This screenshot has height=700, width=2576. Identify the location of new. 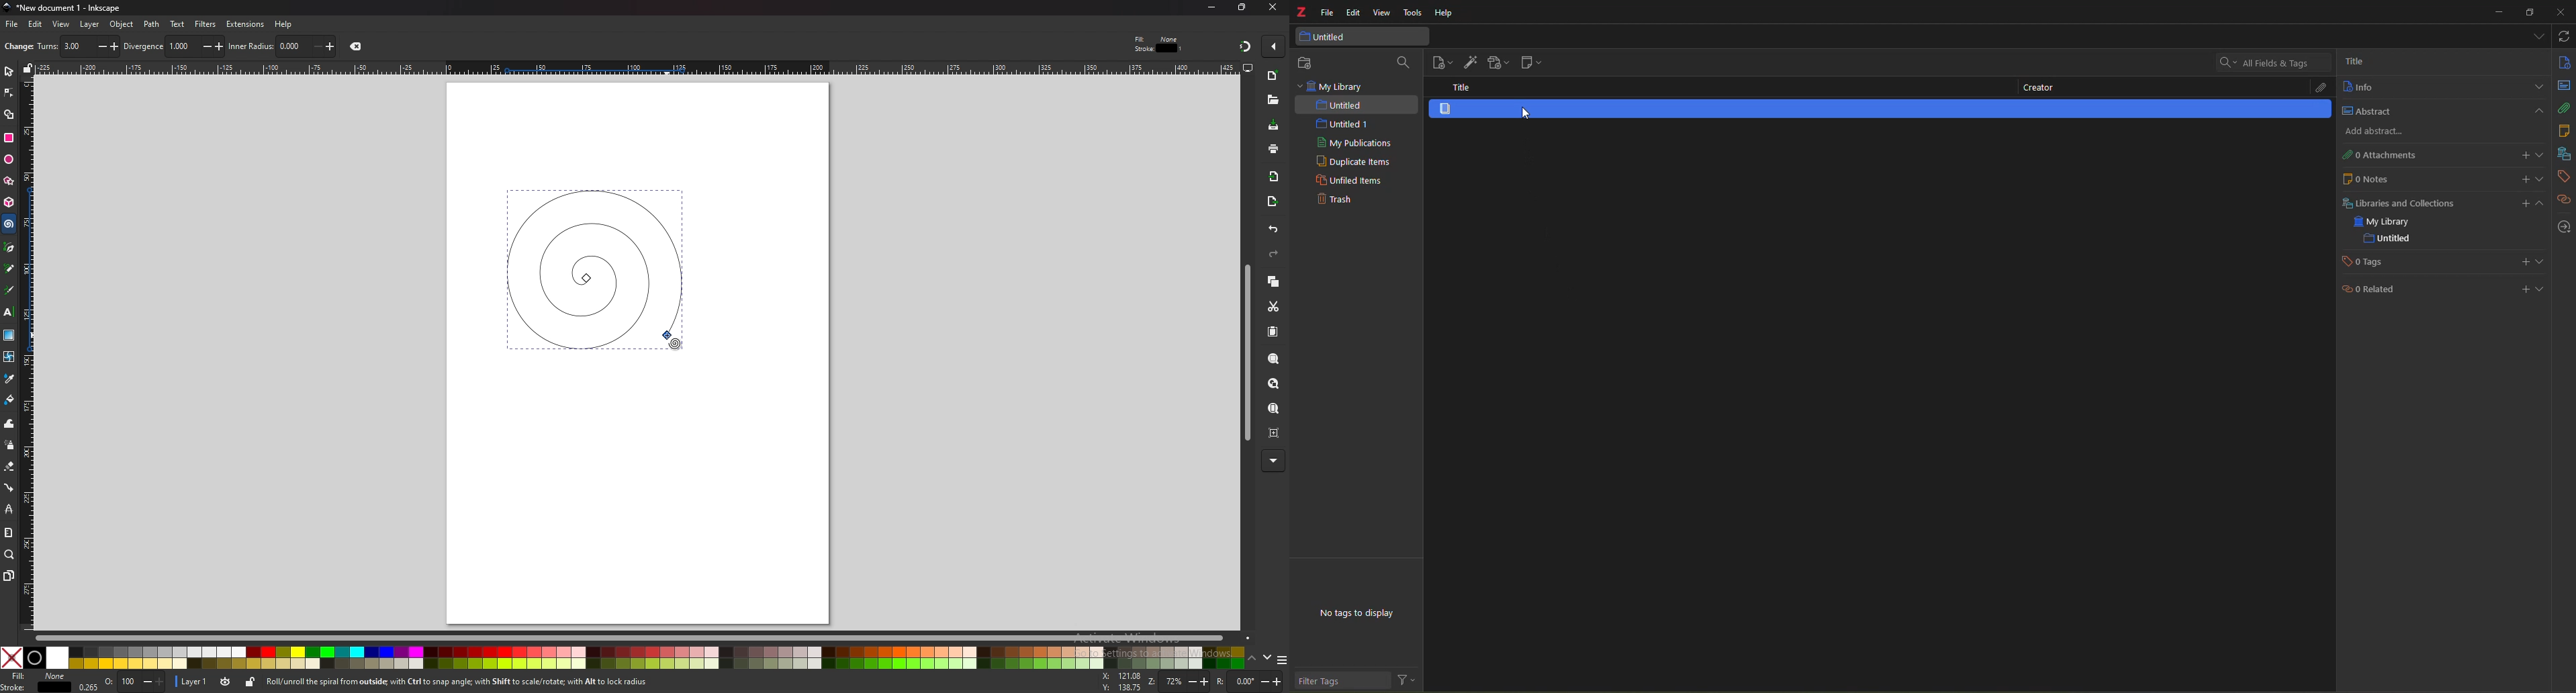
(1273, 76).